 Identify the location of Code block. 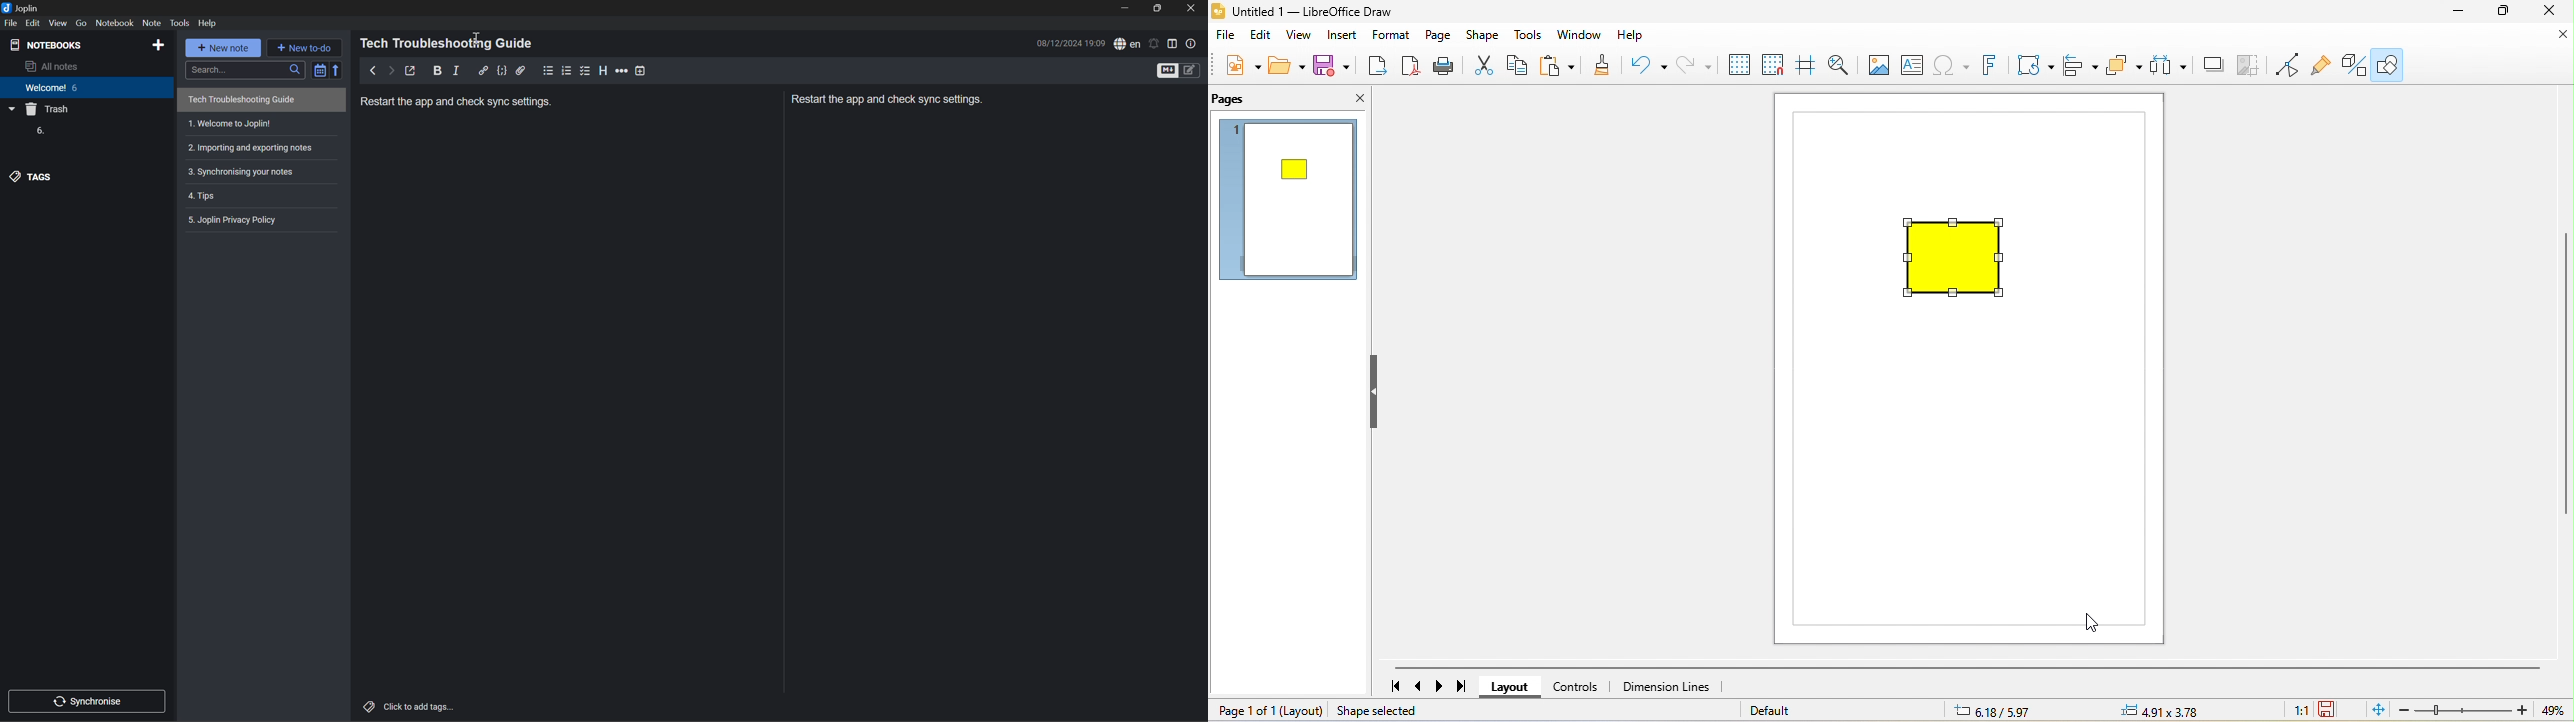
(502, 70).